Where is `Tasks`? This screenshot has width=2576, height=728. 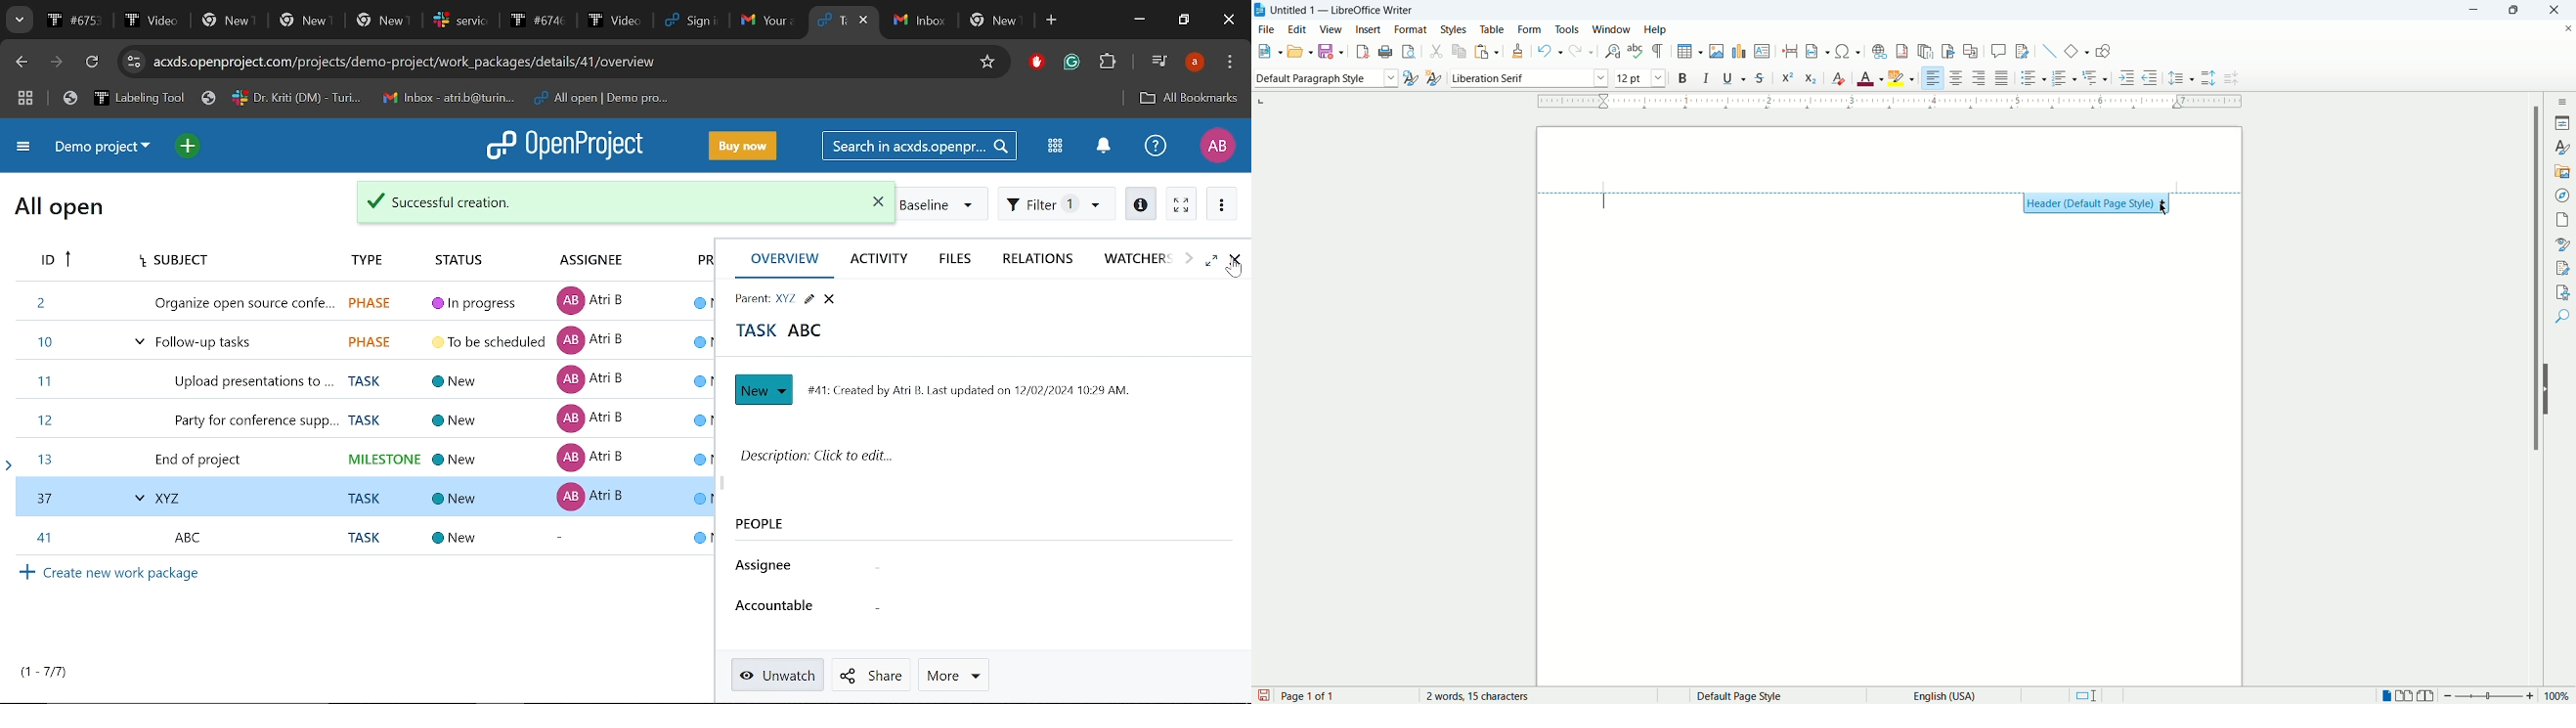 Tasks is located at coordinates (45, 672).